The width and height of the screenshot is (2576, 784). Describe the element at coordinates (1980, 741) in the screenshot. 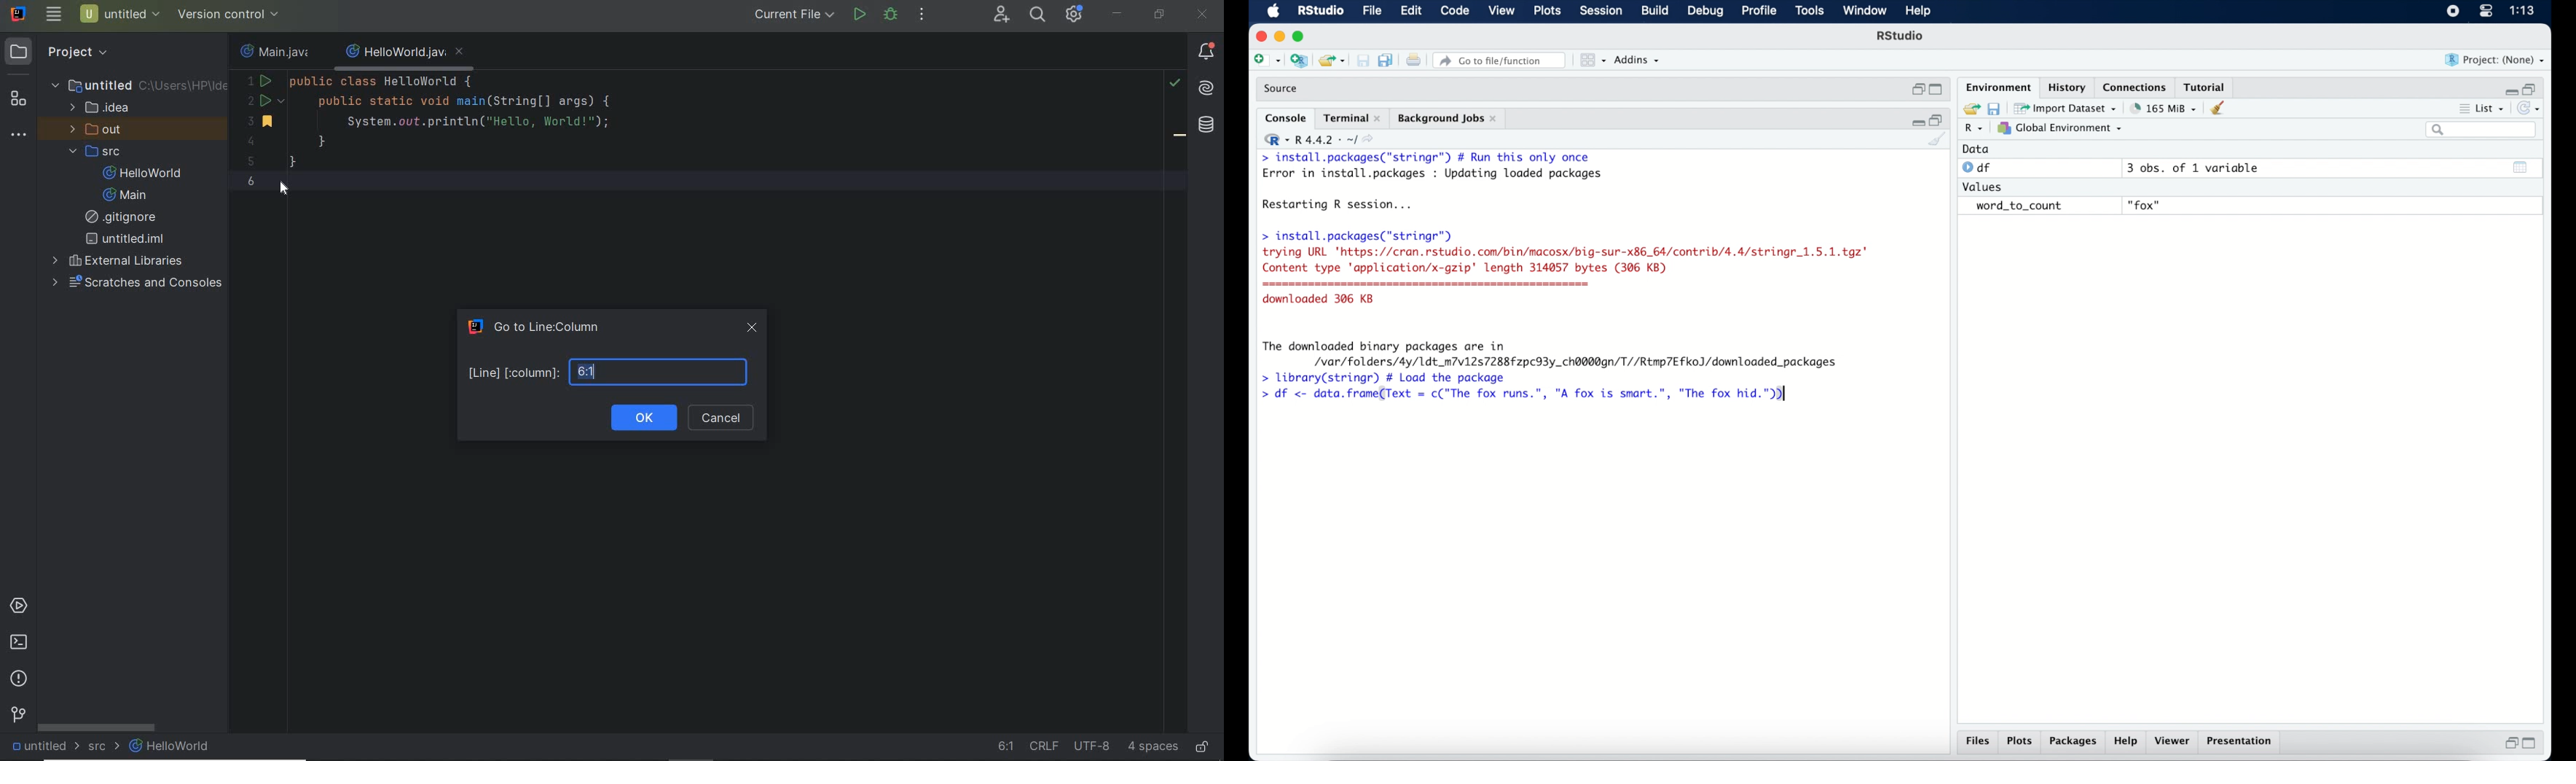

I see `files` at that location.